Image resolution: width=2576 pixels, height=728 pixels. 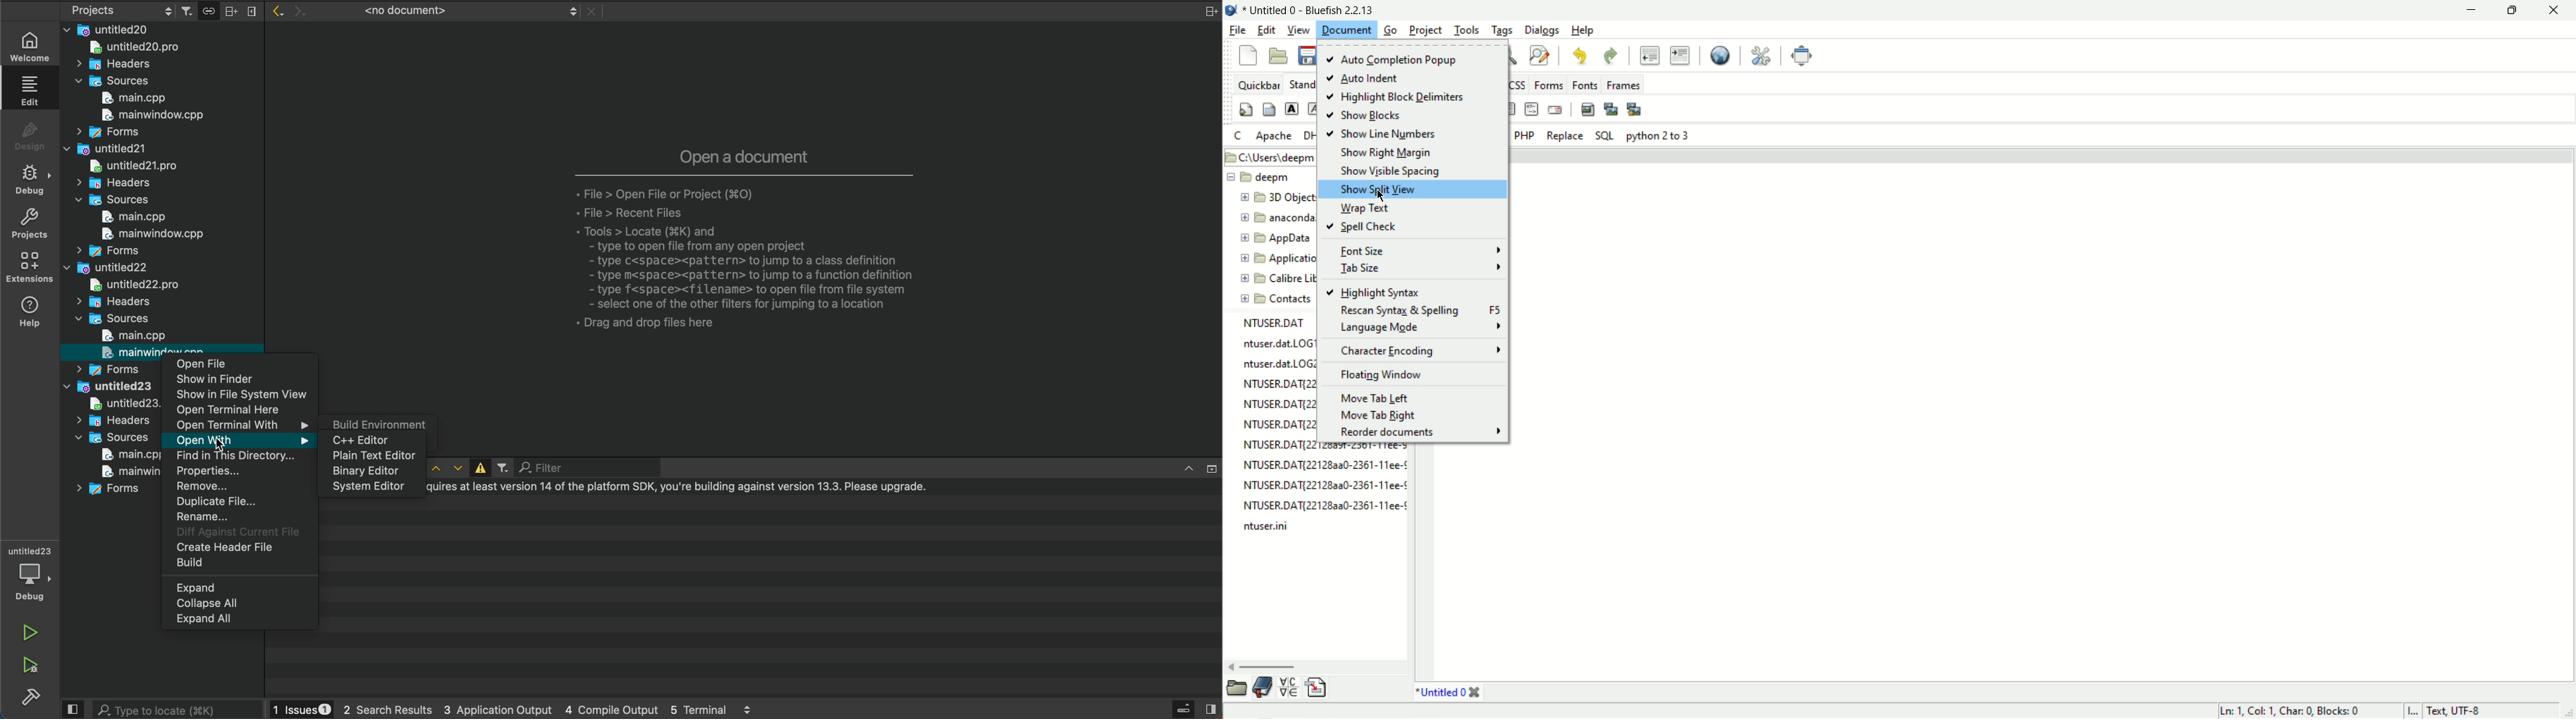 What do you see at coordinates (112, 184) in the screenshot?
I see `headers` at bounding box center [112, 184].